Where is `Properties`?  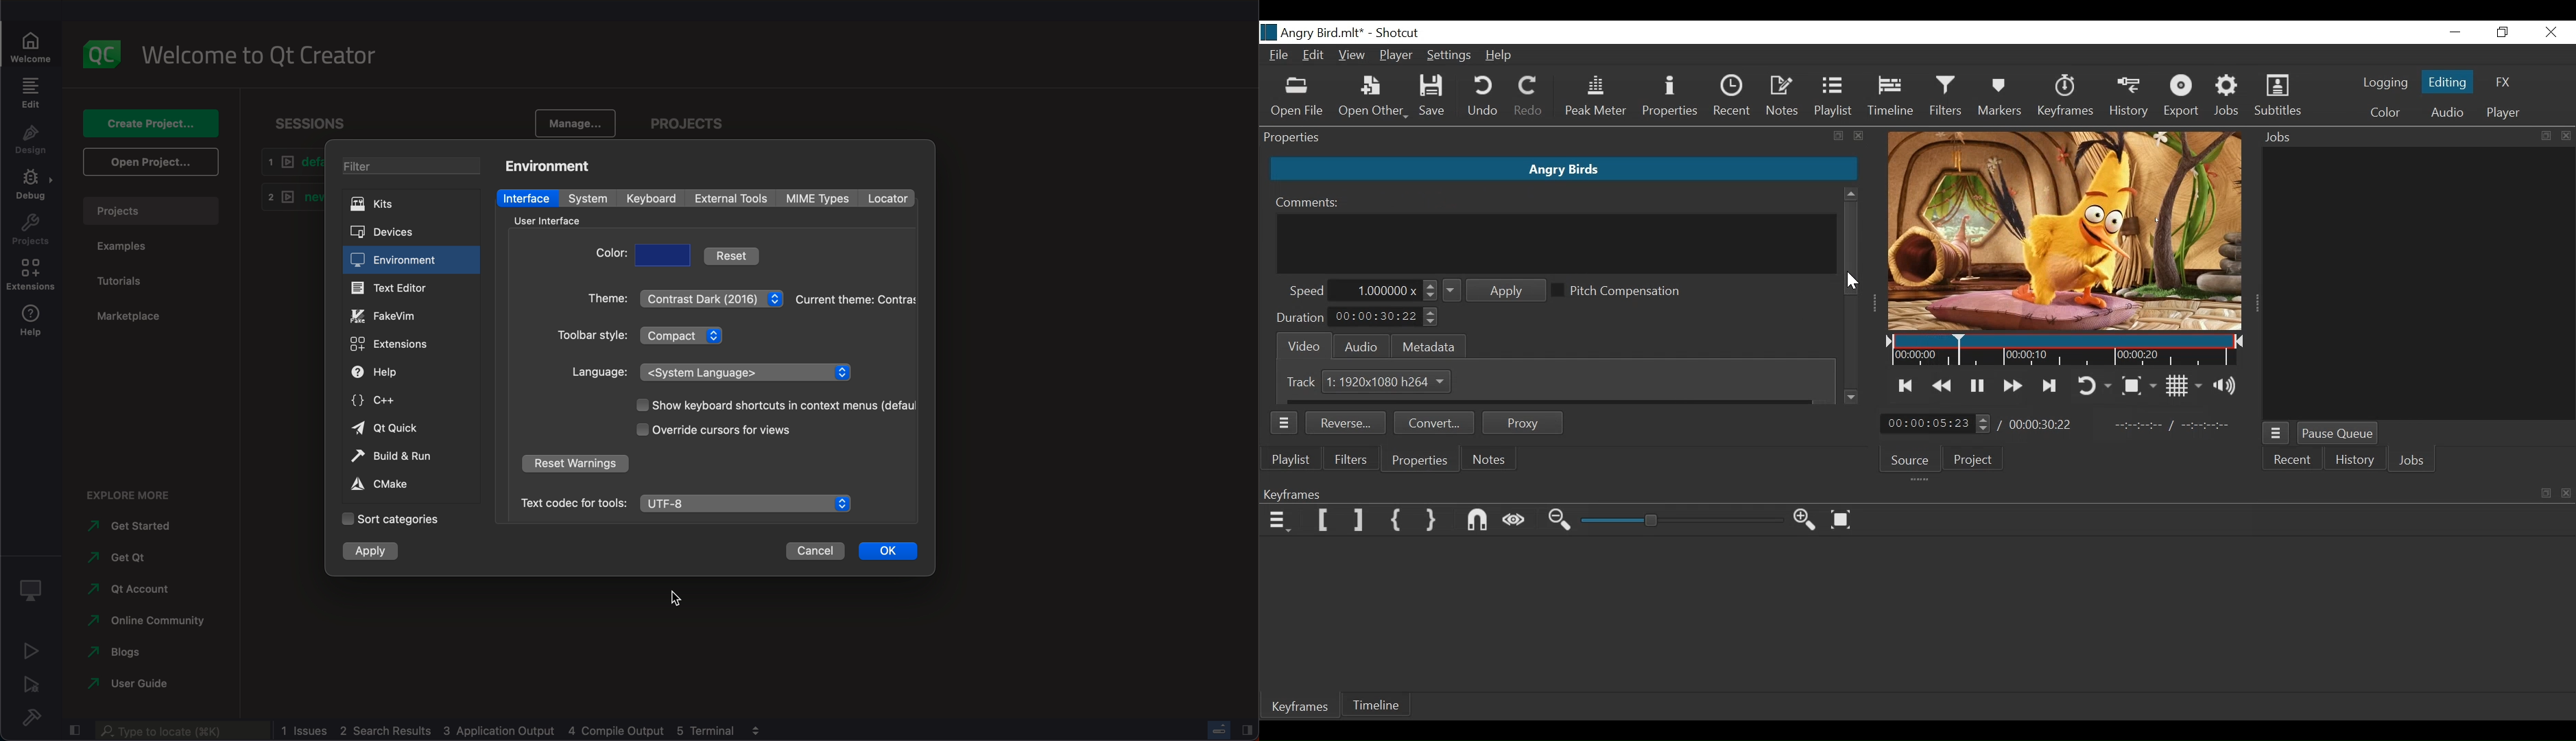 Properties is located at coordinates (1669, 98).